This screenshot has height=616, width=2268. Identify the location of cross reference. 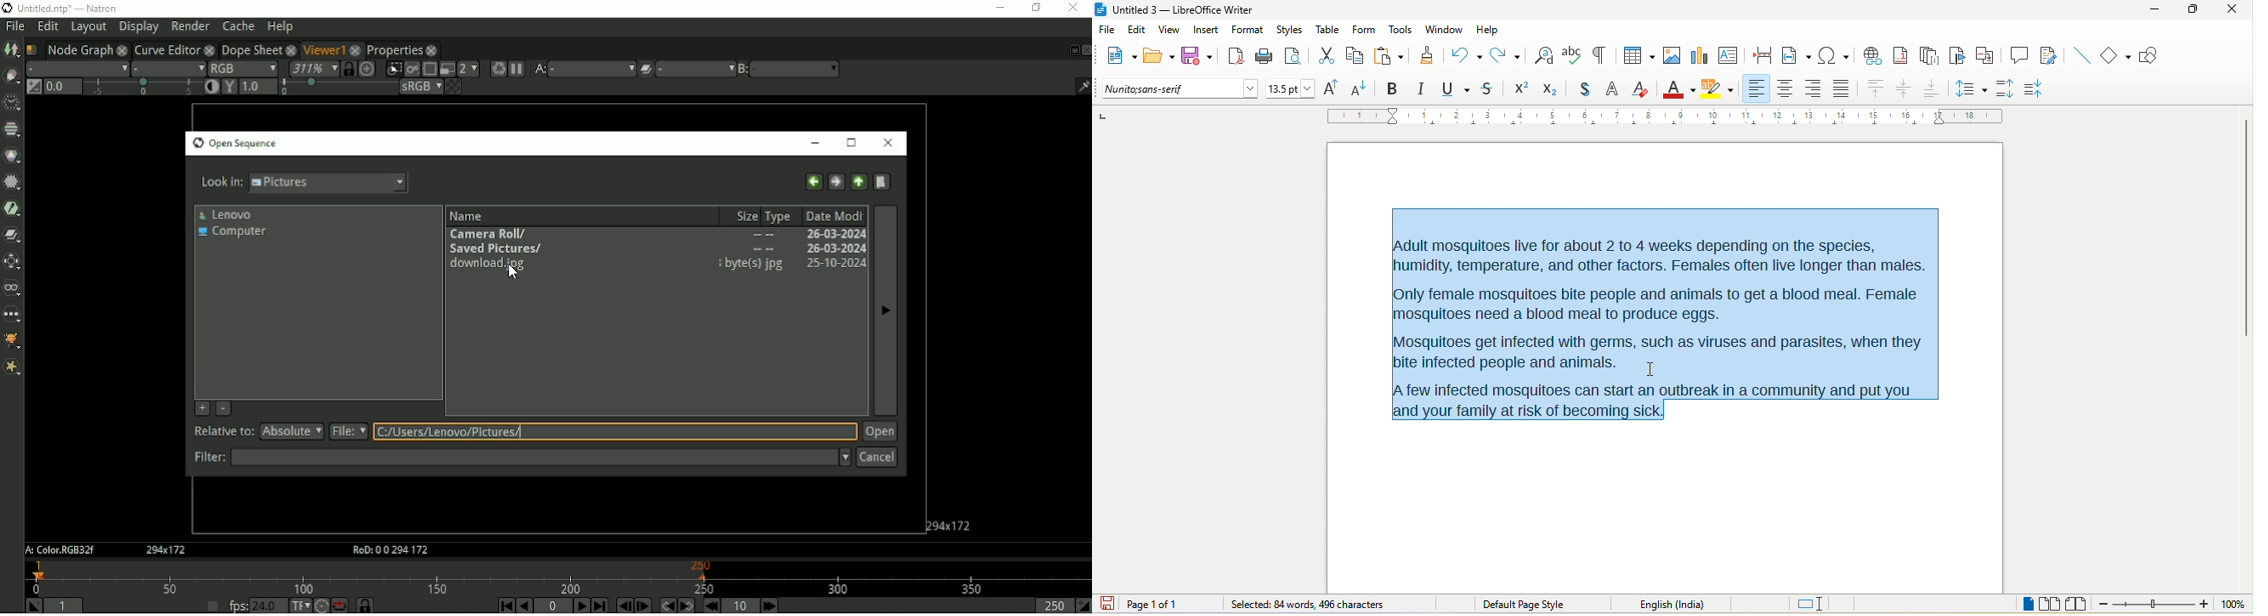
(1989, 55).